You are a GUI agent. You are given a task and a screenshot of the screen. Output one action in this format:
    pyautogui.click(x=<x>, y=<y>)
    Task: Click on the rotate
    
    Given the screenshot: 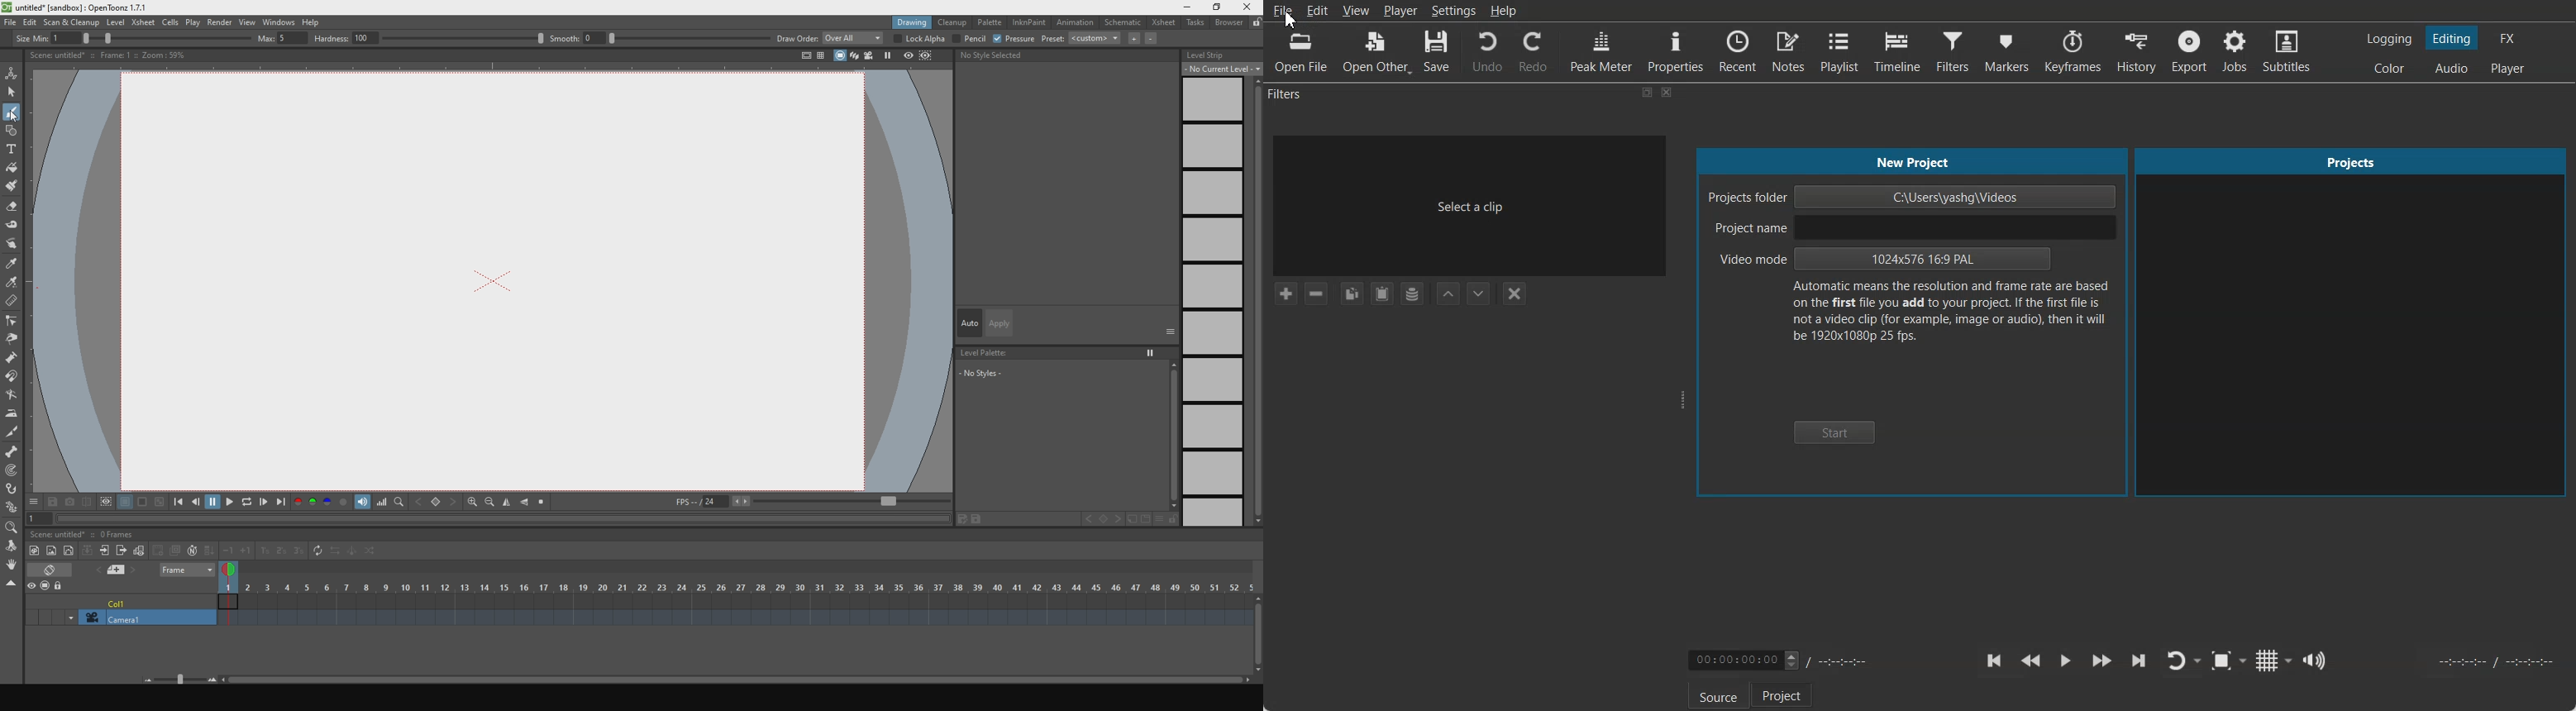 What is the action you would take?
    pyautogui.click(x=13, y=566)
    